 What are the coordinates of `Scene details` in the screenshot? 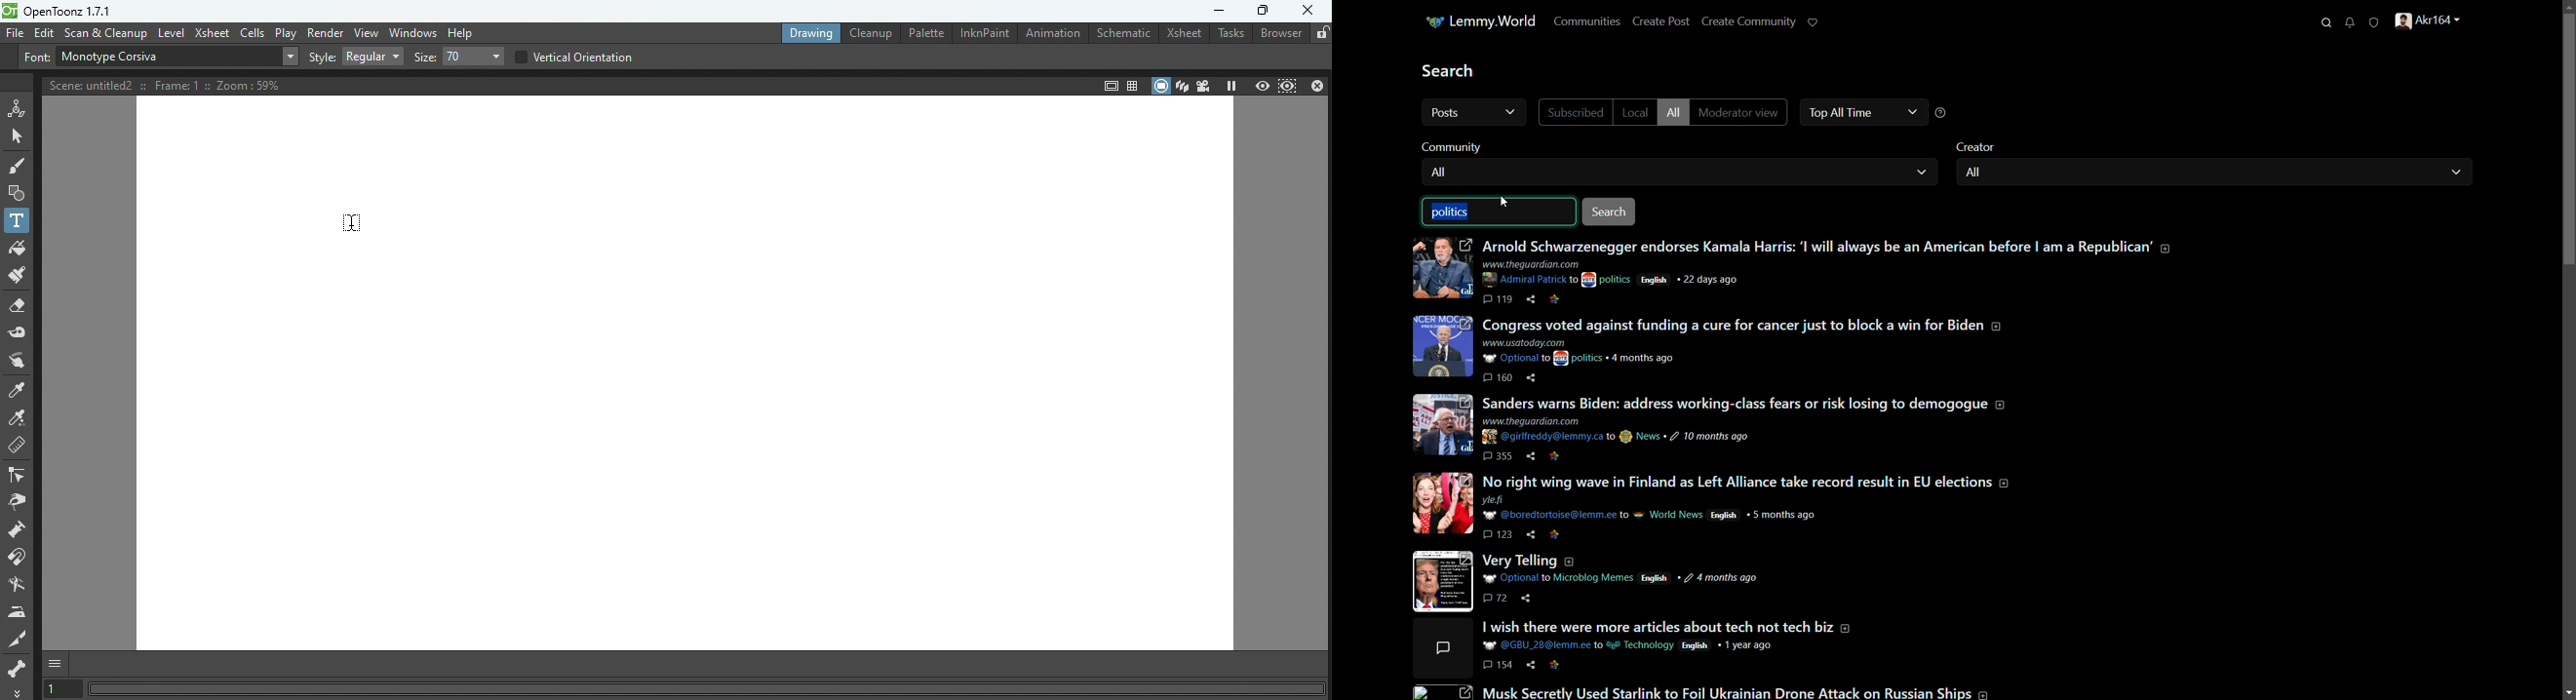 It's located at (163, 85).